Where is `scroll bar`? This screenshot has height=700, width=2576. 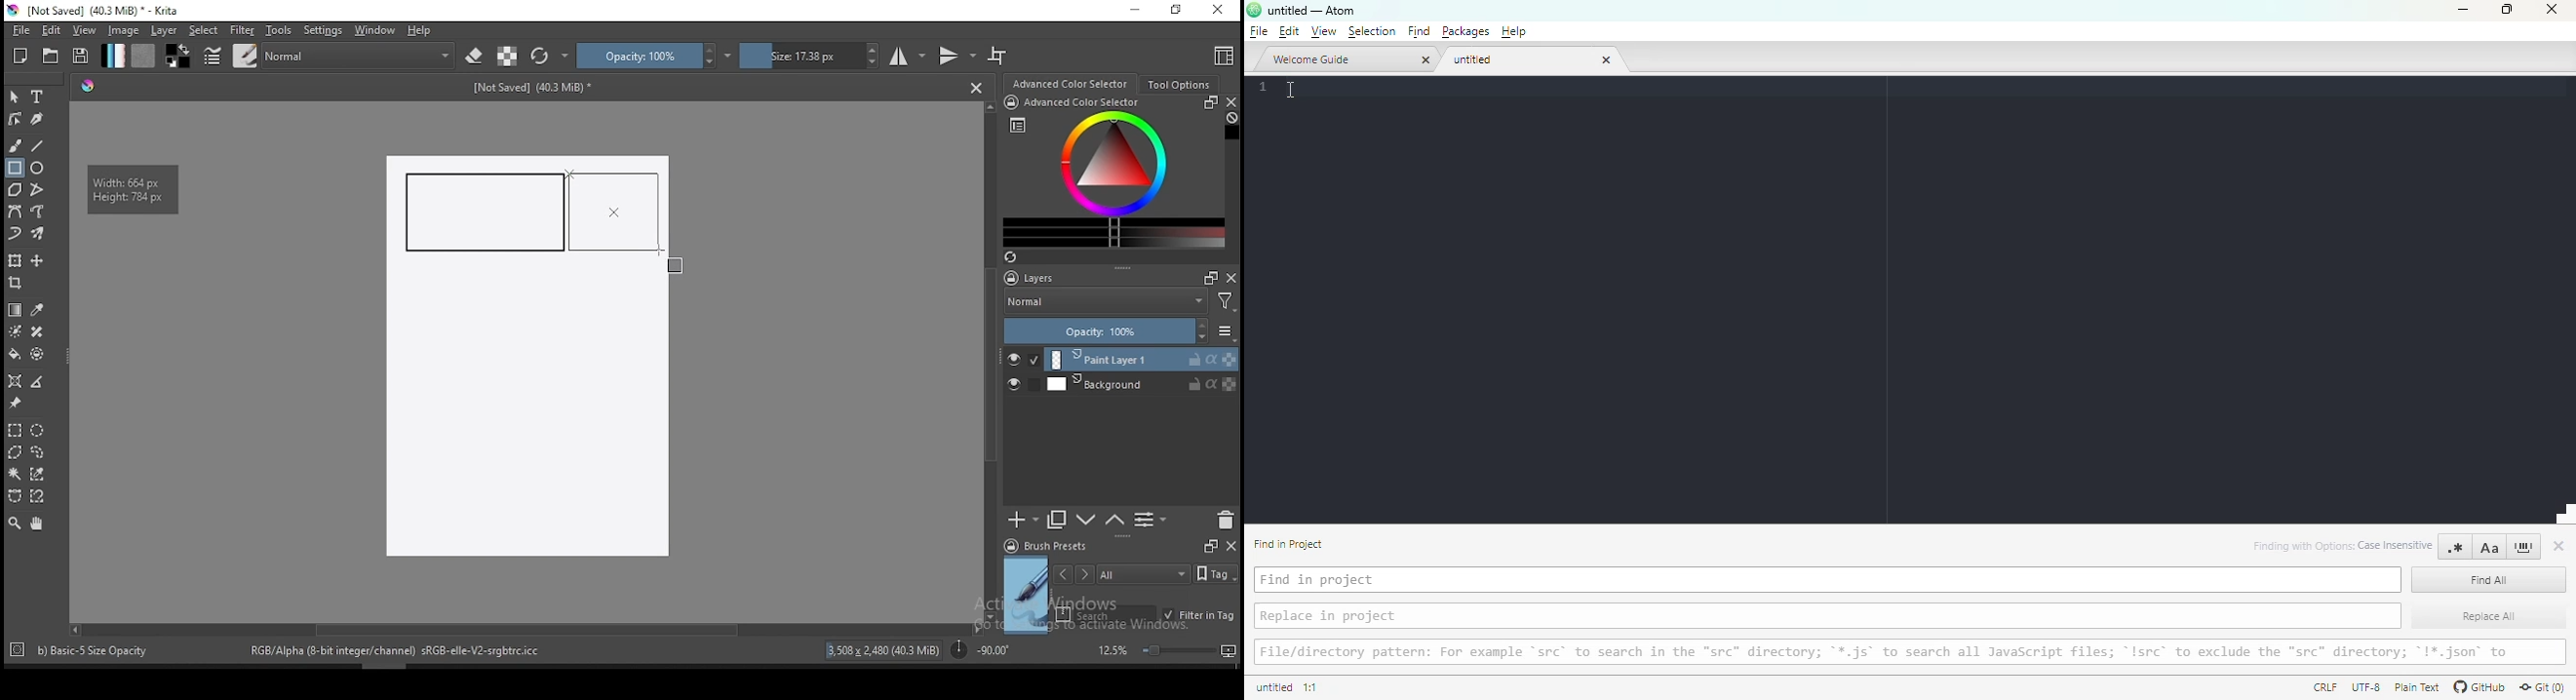 scroll bar is located at coordinates (992, 360).